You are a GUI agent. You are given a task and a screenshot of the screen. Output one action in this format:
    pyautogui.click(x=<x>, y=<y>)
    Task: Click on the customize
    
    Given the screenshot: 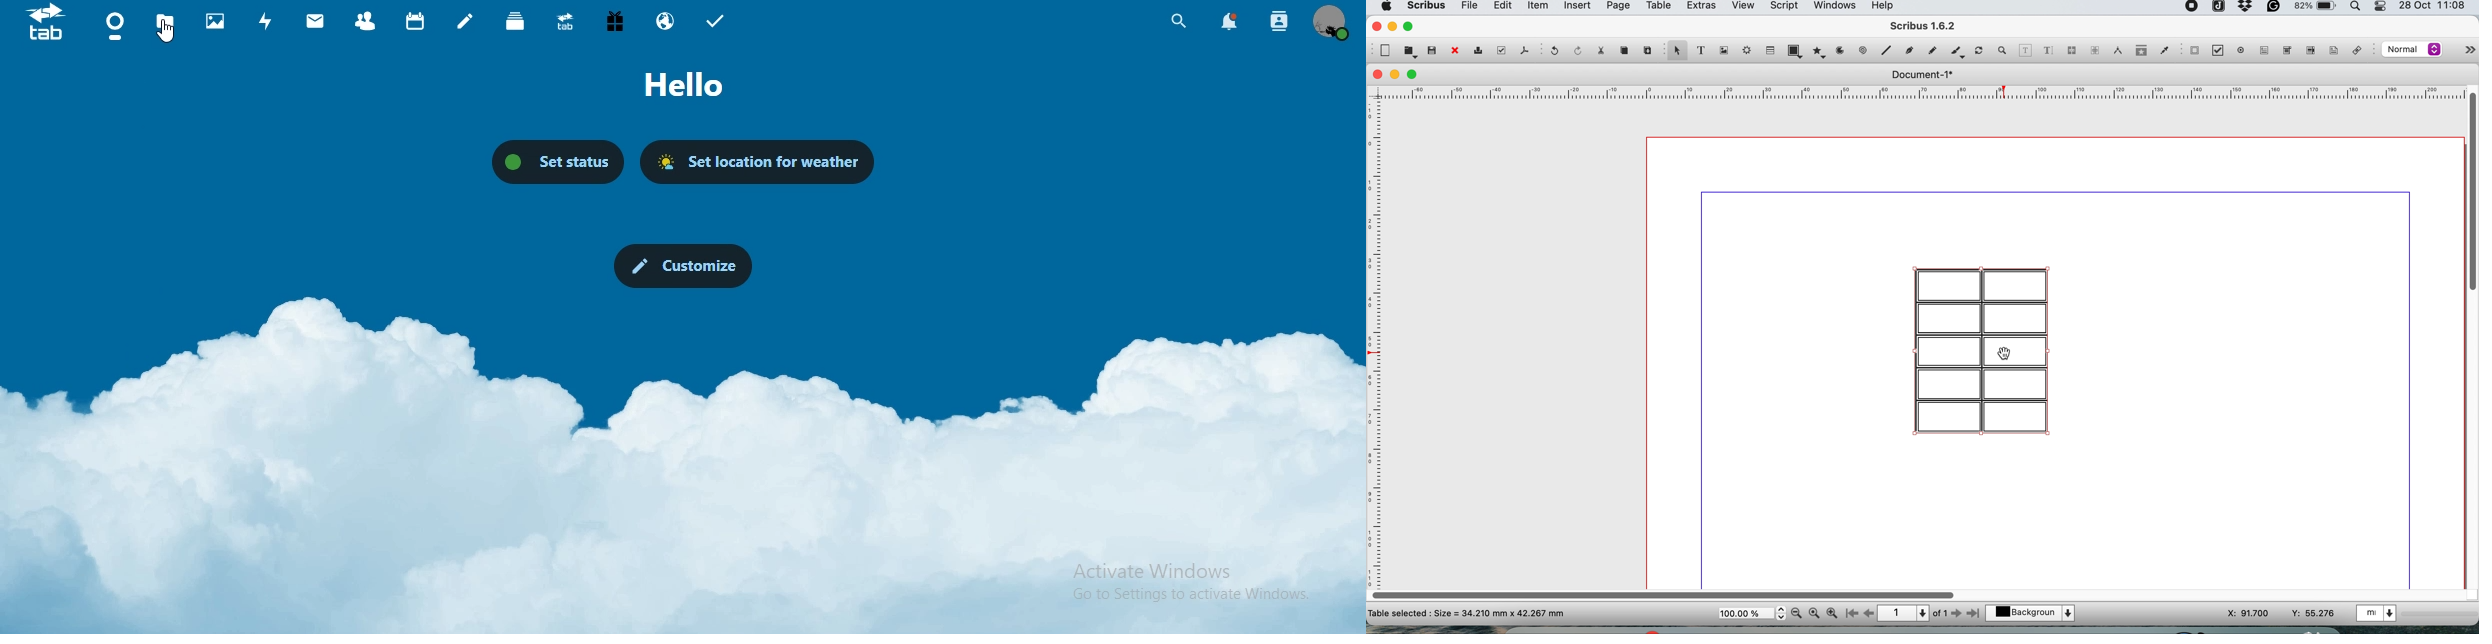 What is the action you would take?
    pyautogui.click(x=680, y=266)
    